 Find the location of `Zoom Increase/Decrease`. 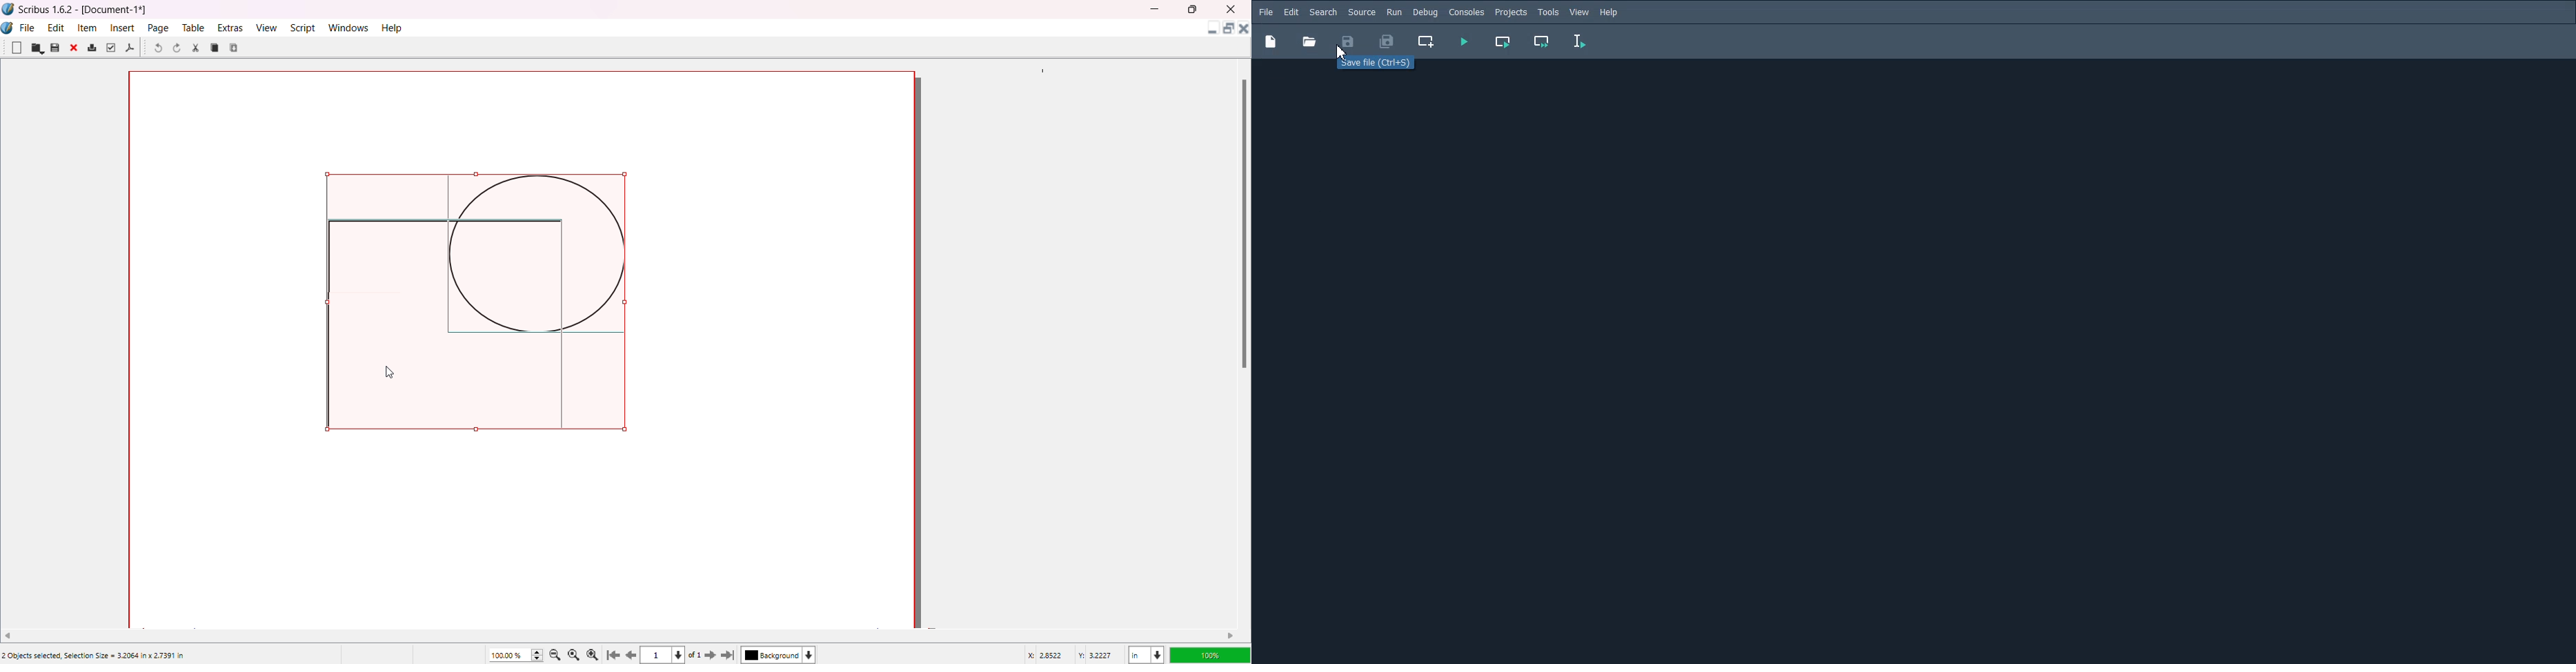

Zoom Increase/Decrease is located at coordinates (539, 653).